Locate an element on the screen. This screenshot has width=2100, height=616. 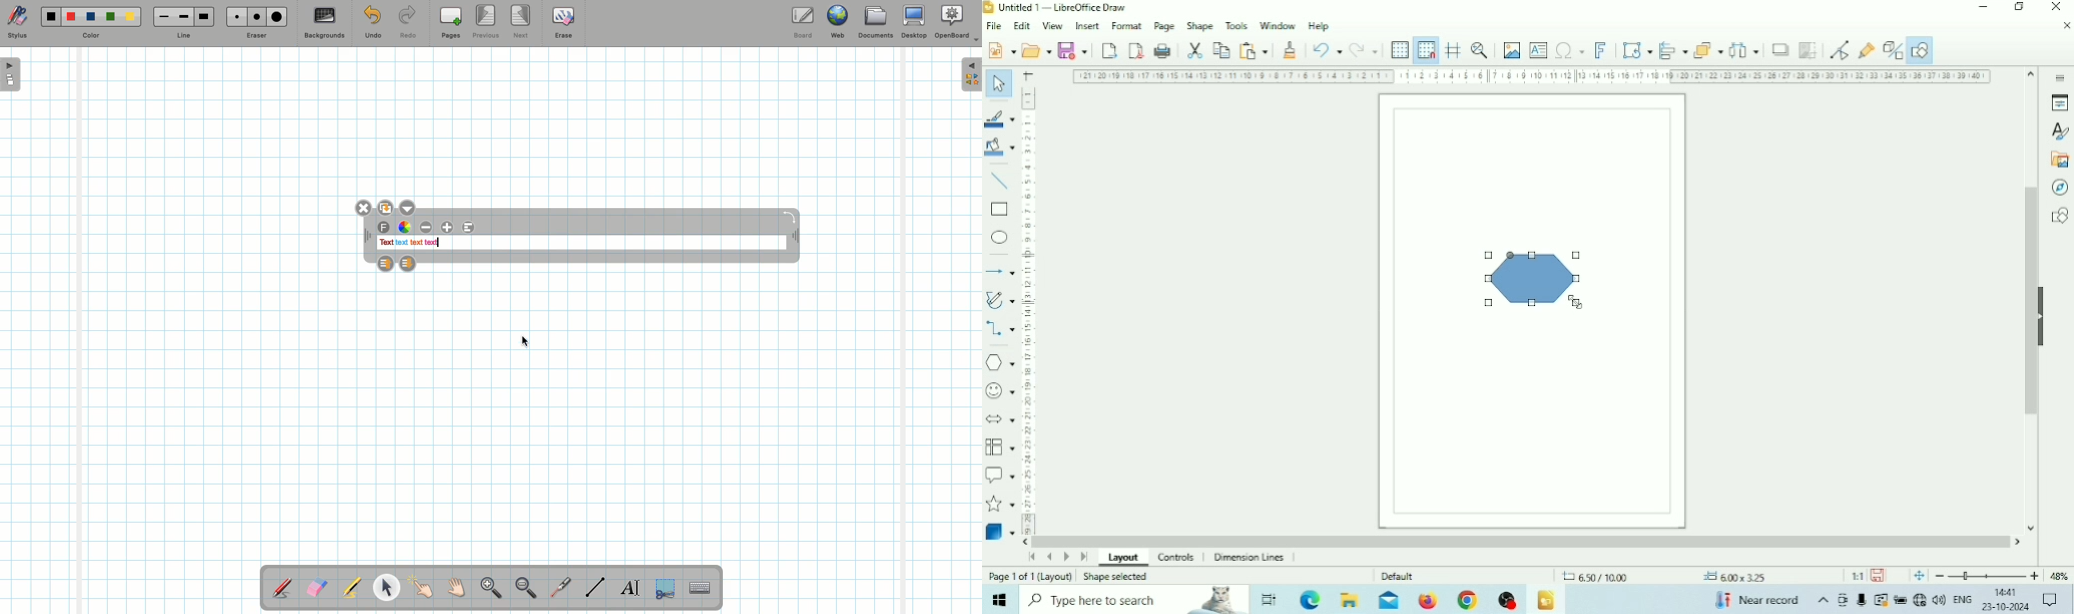
Windows is located at coordinates (1000, 599).